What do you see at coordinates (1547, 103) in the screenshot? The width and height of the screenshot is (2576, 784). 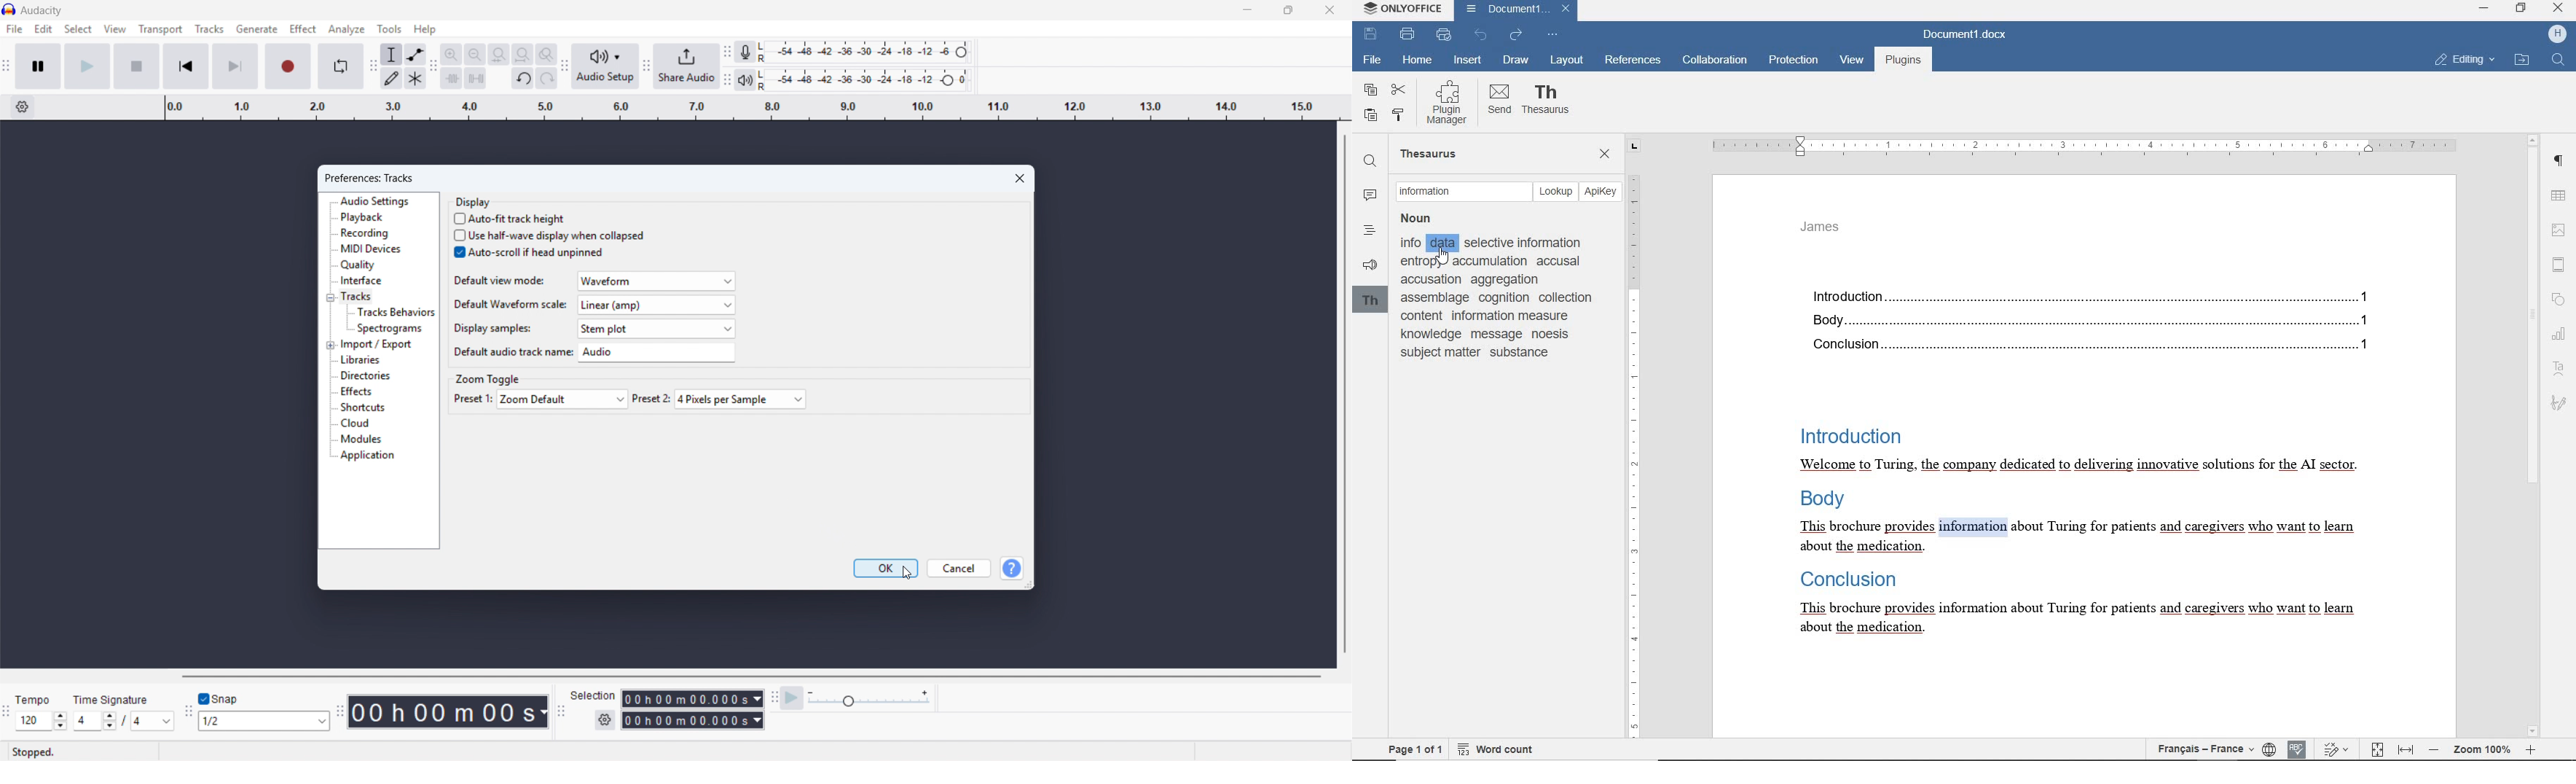 I see `THESAURUS` at bounding box center [1547, 103].